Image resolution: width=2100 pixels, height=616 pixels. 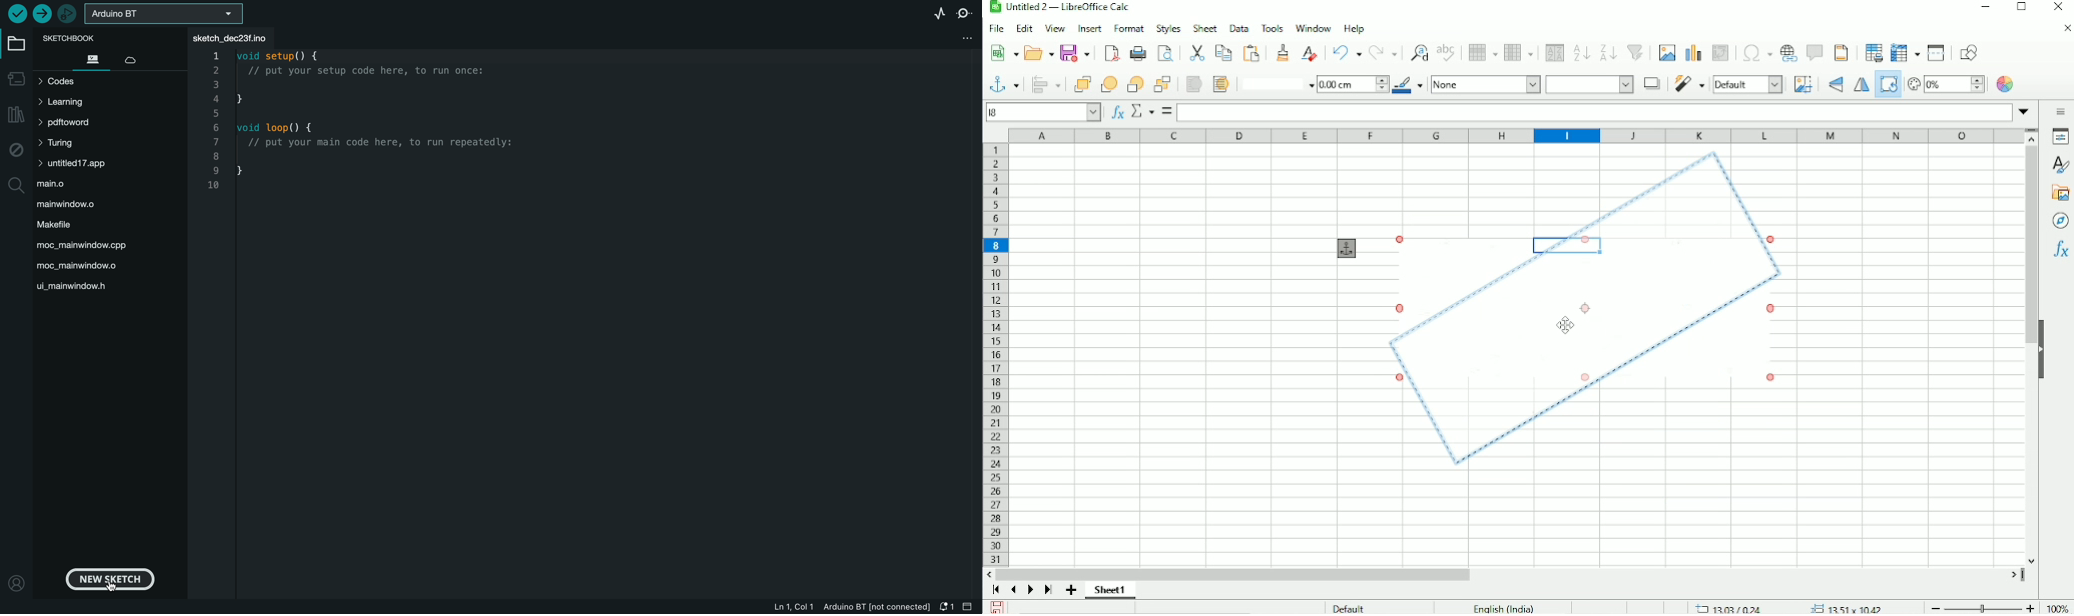 I want to click on Insert hyperlink, so click(x=1788, y=53).